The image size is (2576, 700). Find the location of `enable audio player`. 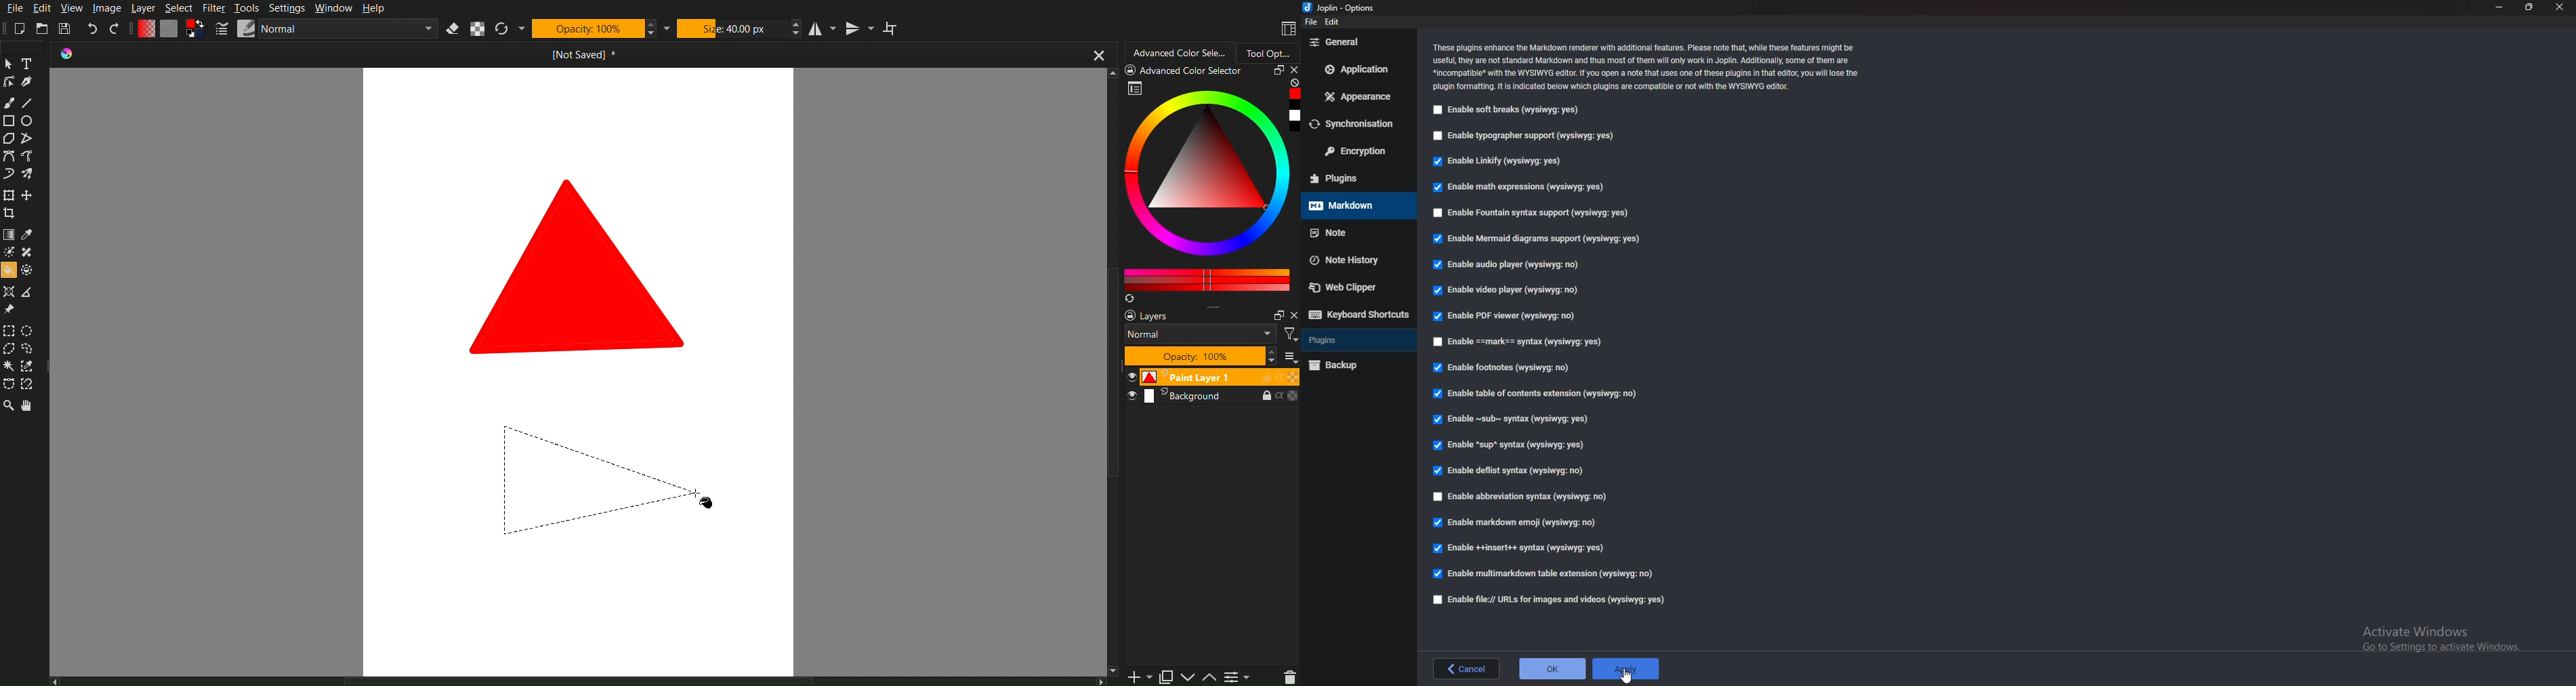

enable audio player is located at coordinates (1511, 264).